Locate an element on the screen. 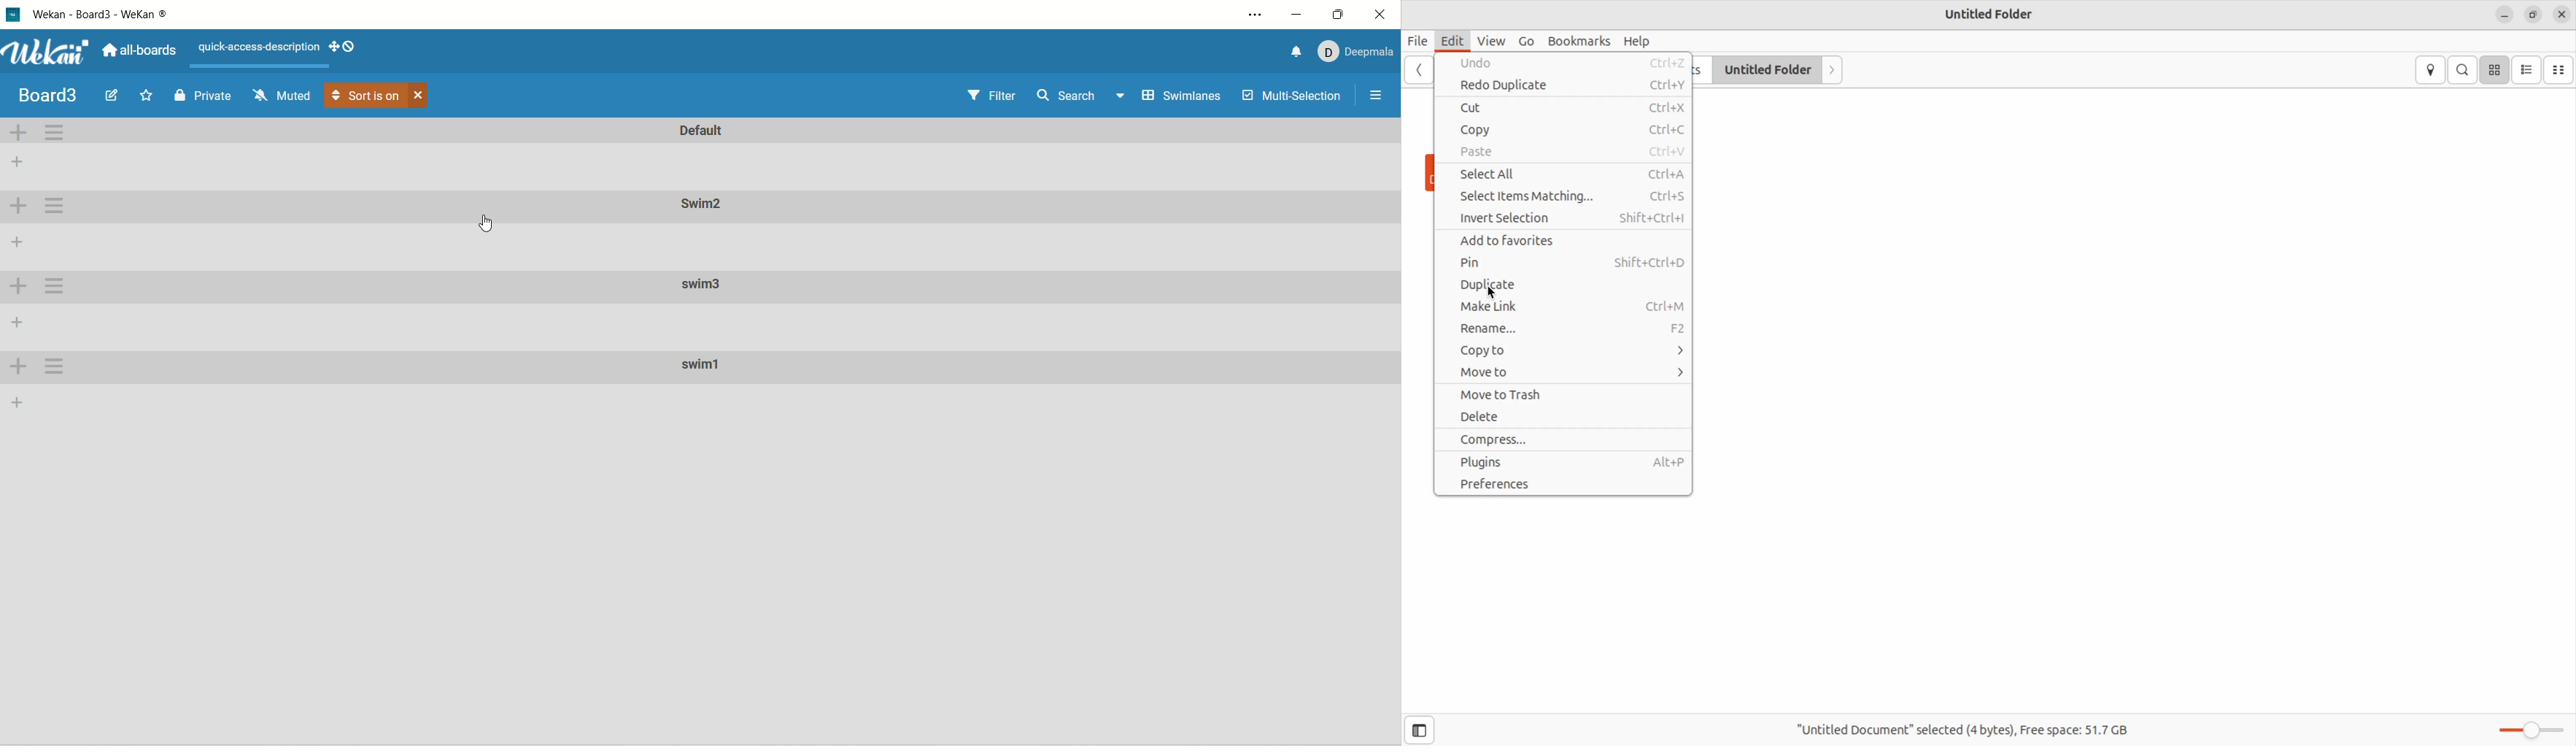  swim1 is located at coordinates (705, 368).